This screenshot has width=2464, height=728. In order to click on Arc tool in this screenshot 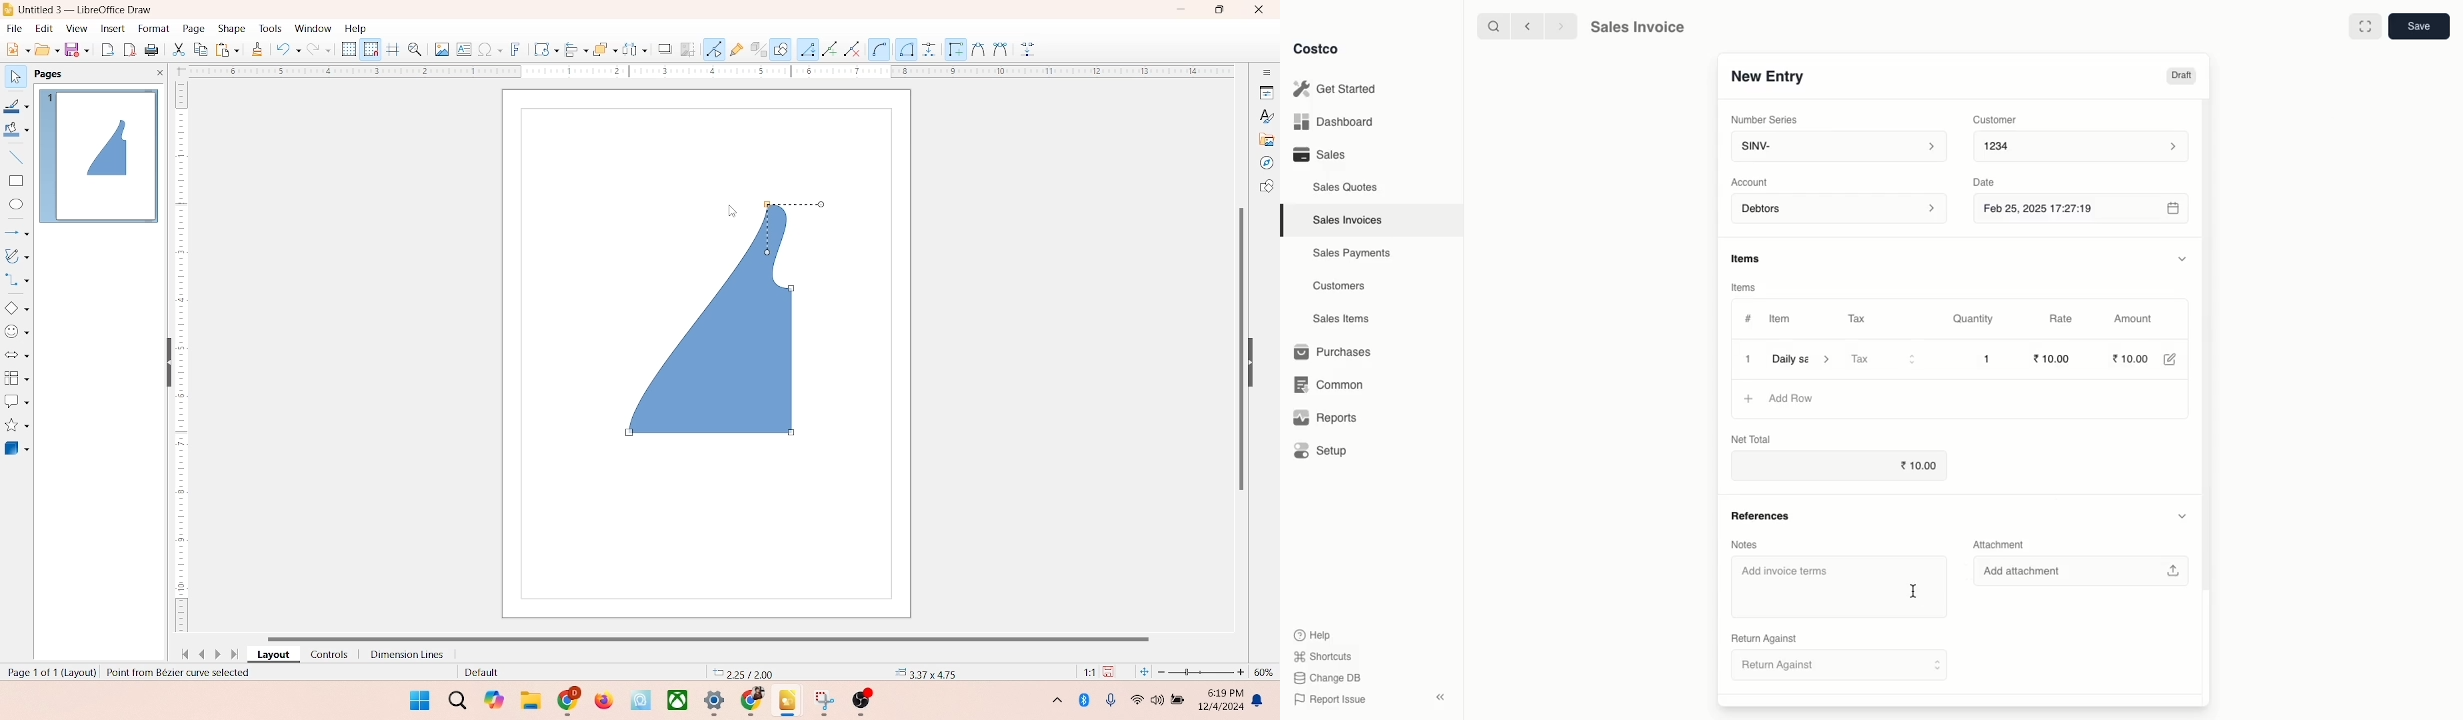, I will do `click(856, 49)`.